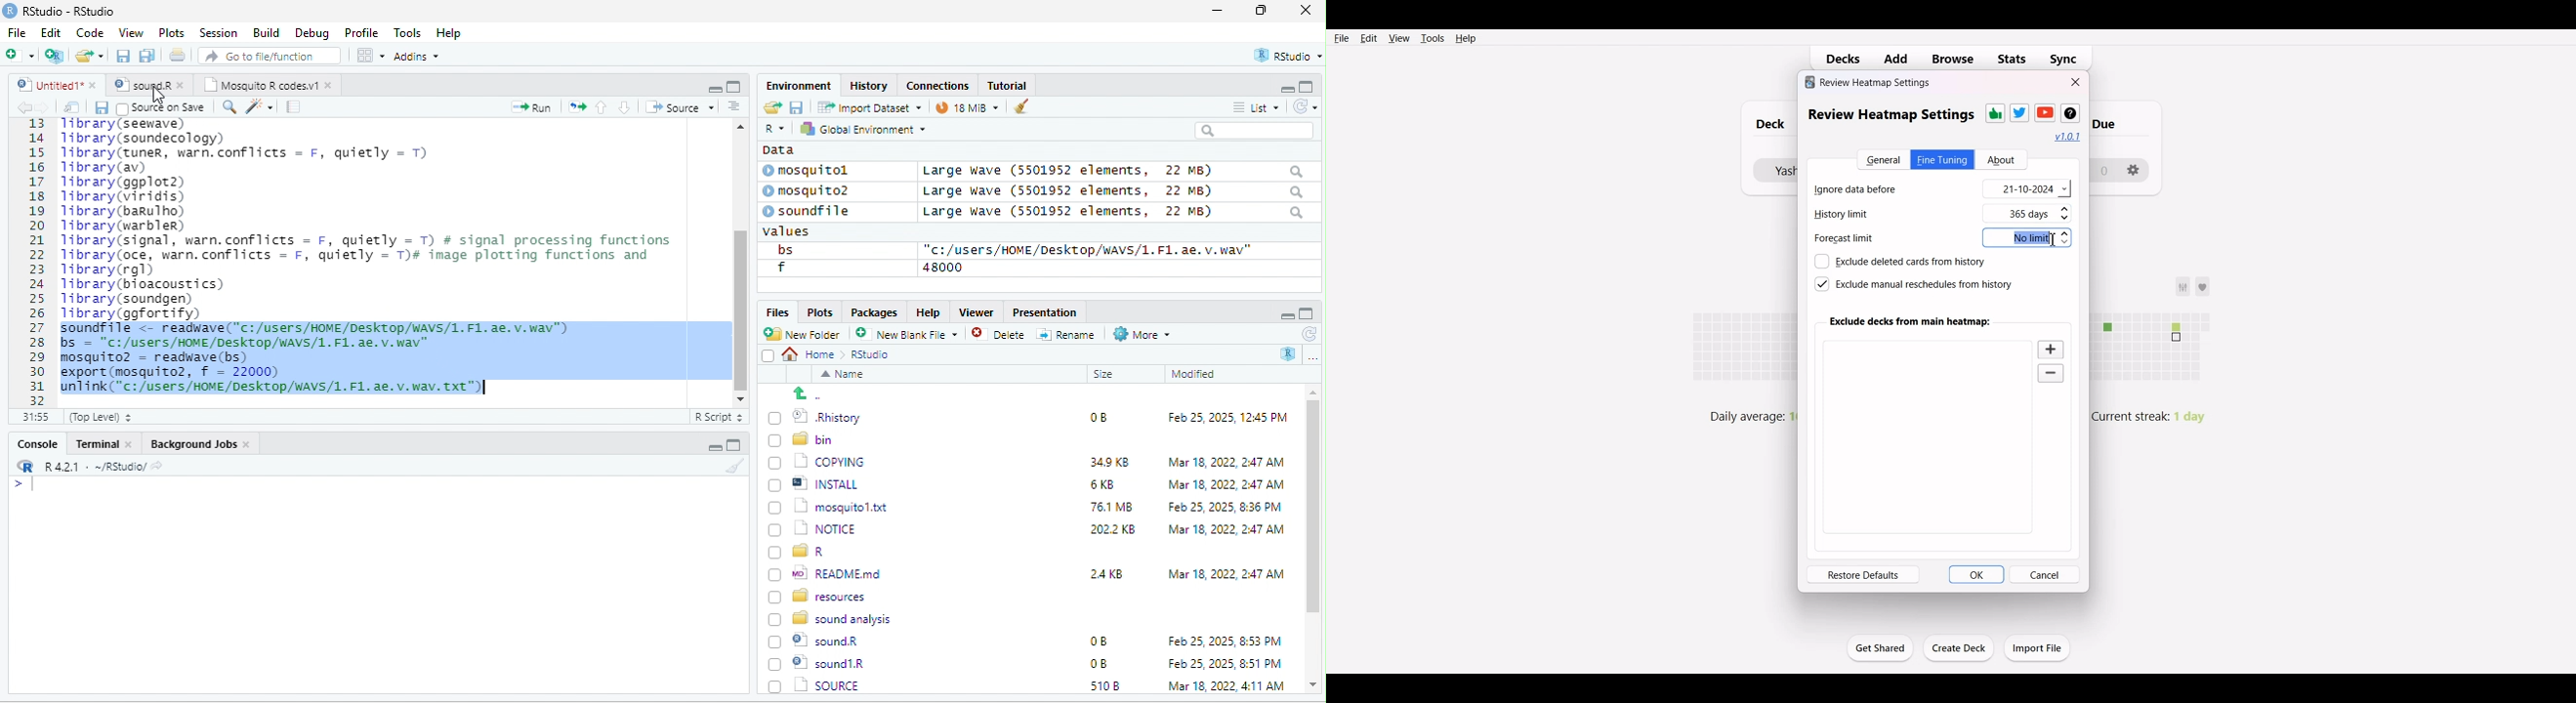 The image size is (2576, 728). What do you see at coordinates (733, 86) in the screenshot?
I see `maximize` at bounding box center [733, 86].